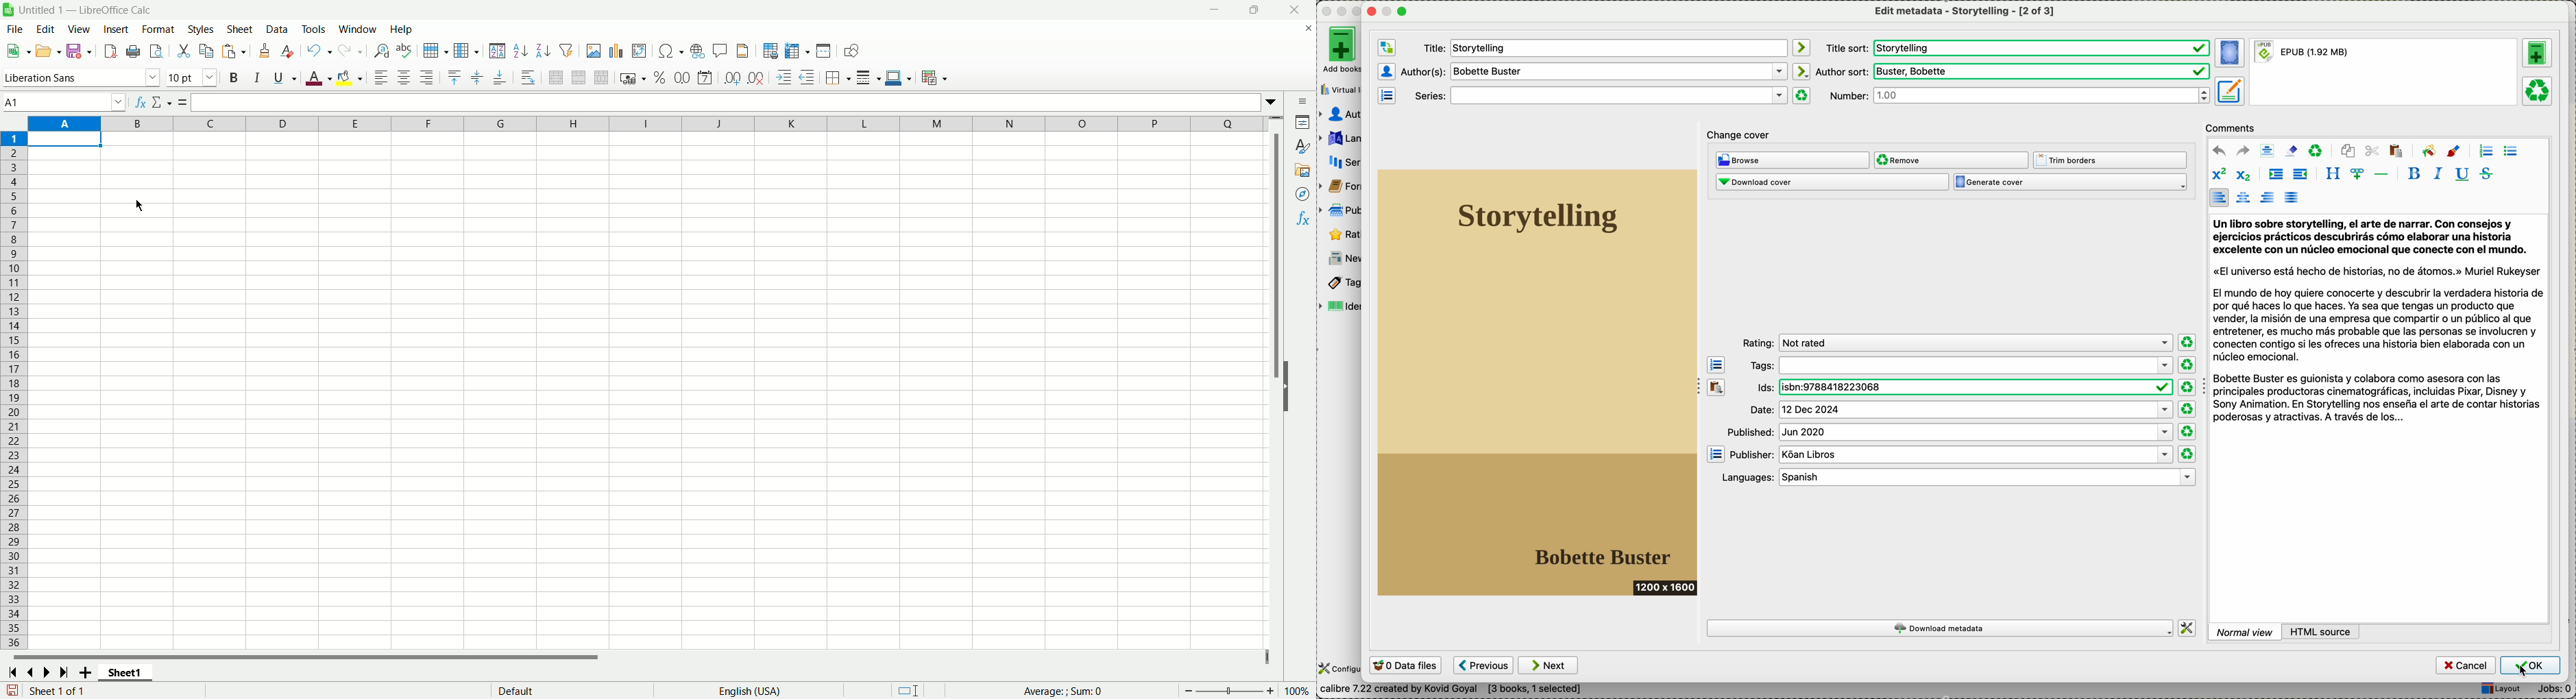 This screenshot has width=2576, height=700. Describe the element at coordinates (1252, 12) in the screenshot. I see `maximize` at that location.